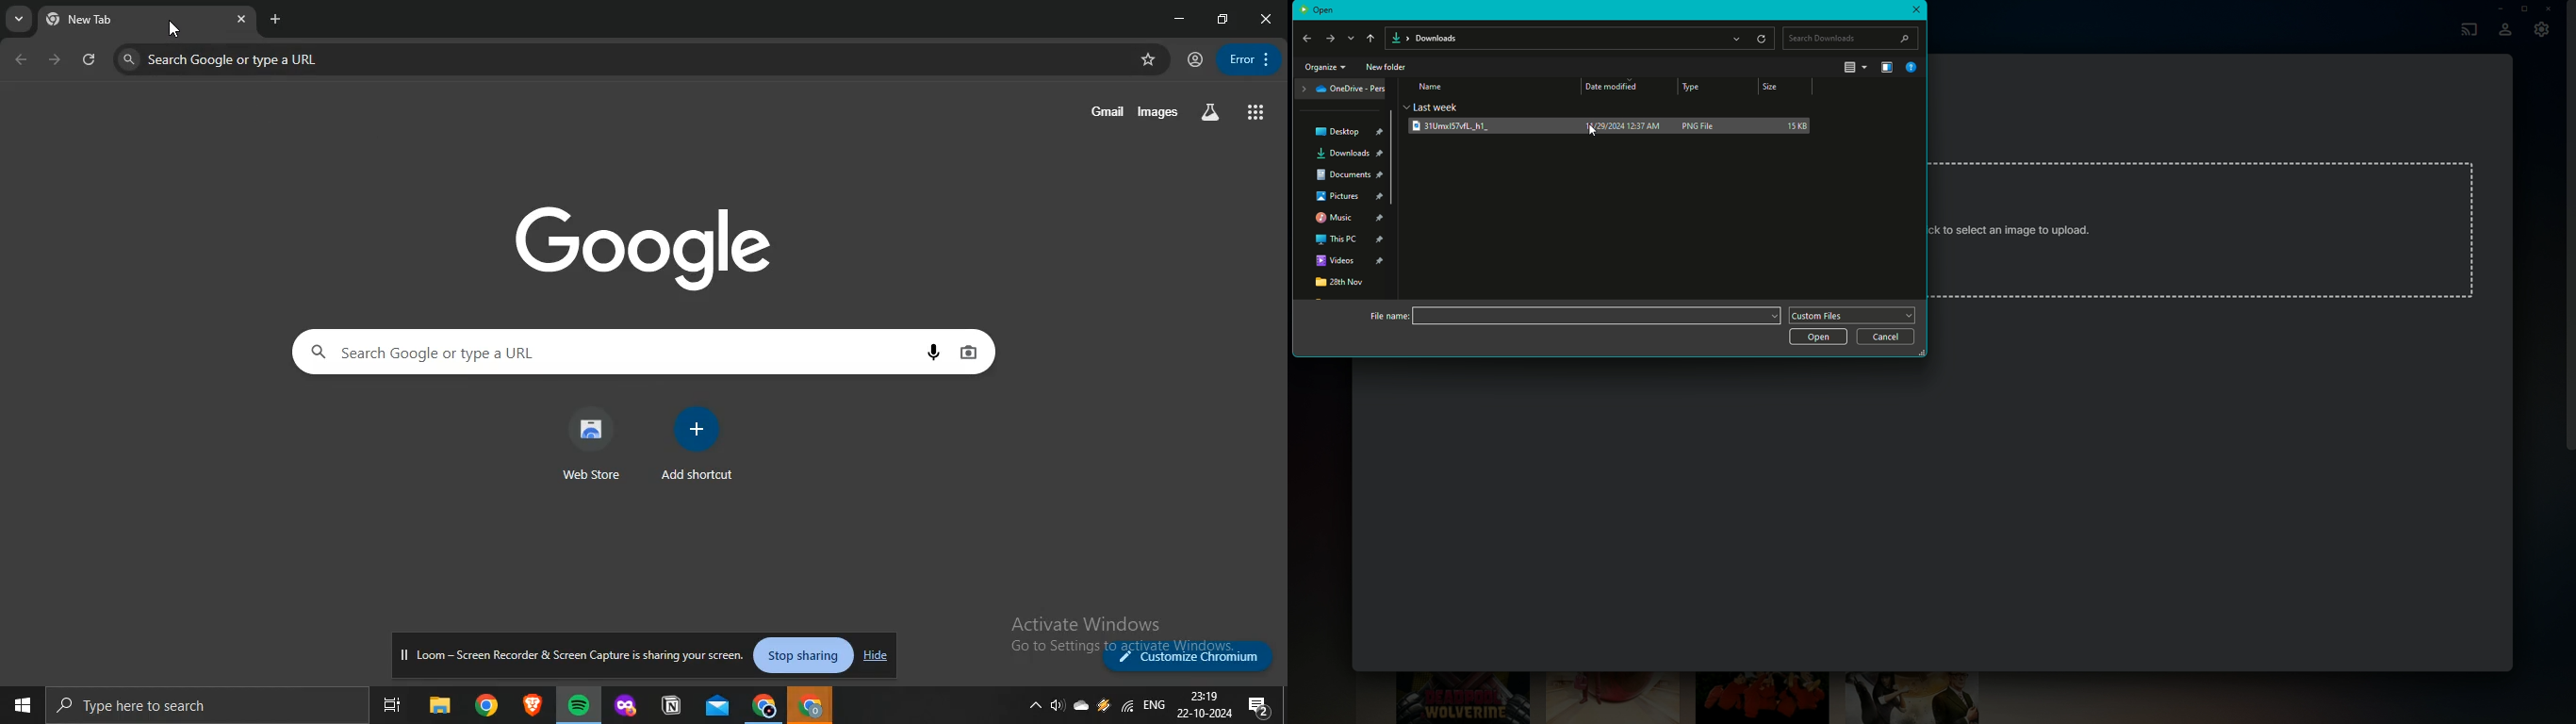 The image size is (2576, 728). Describe the element at coordinates (1351, 240) in the screenshot. I see `This PC` at that location.